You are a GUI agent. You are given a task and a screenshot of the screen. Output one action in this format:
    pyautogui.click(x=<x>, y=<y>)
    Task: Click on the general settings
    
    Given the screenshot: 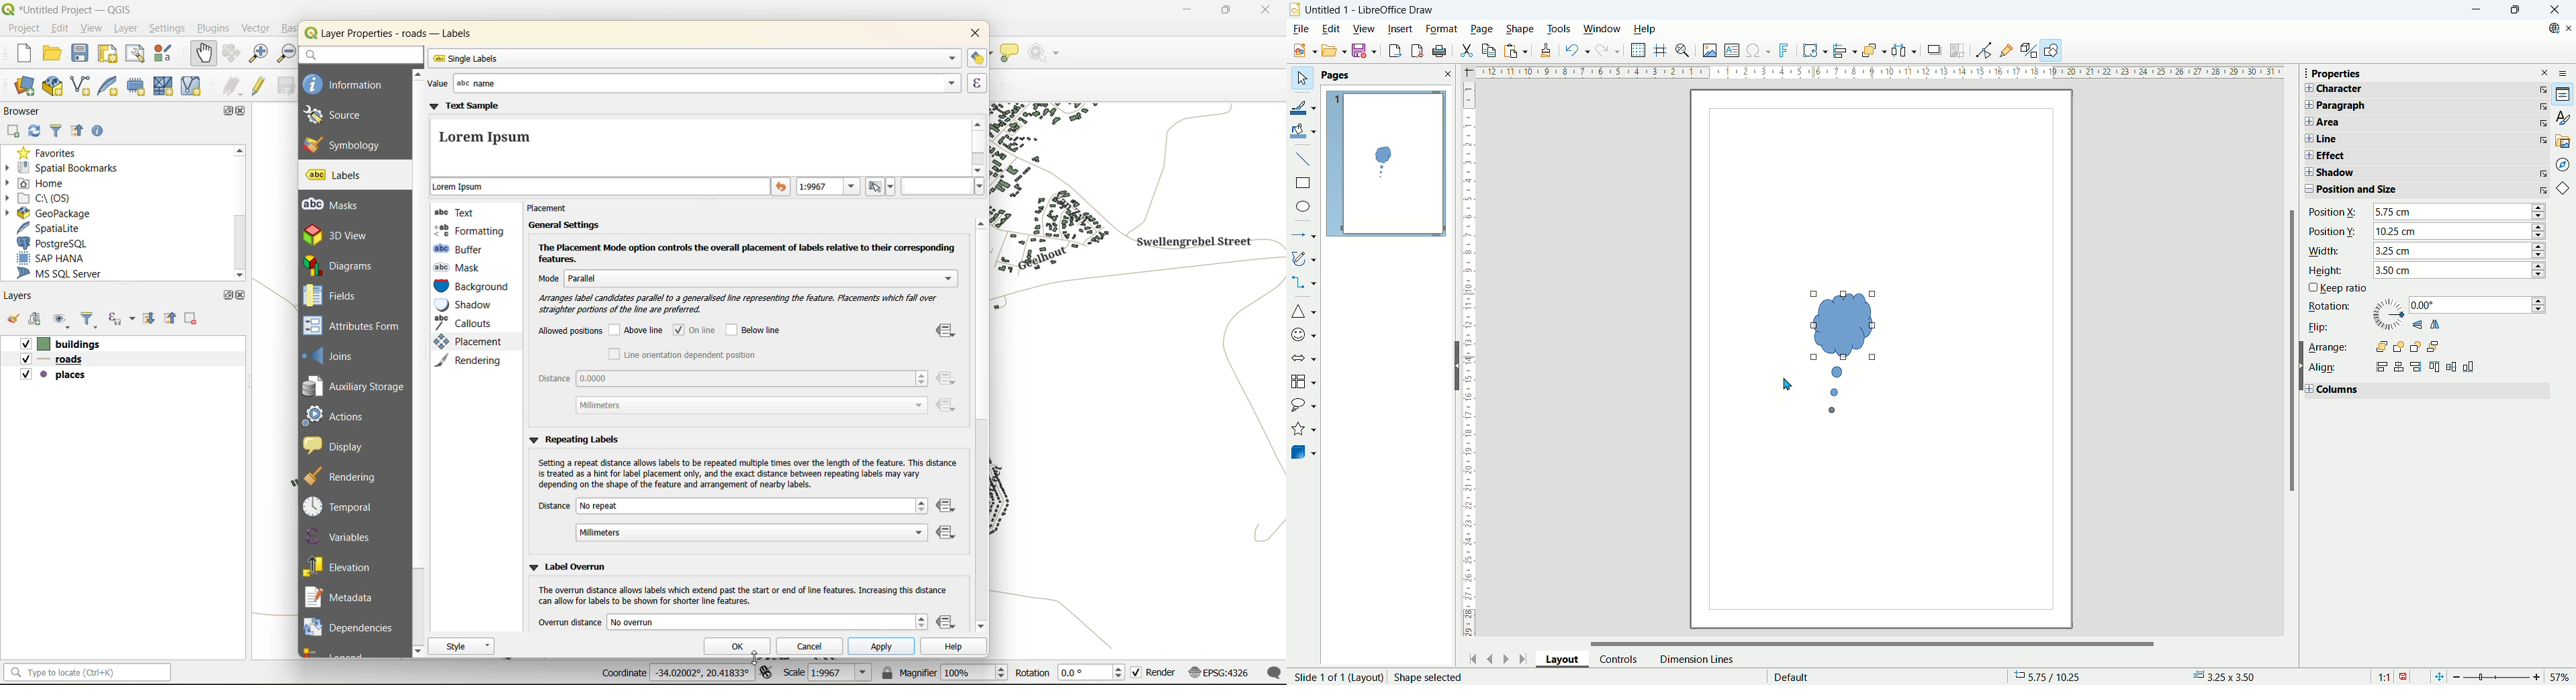 What is the action you would take?
    pyautogui.click(x=562, y=225)
    